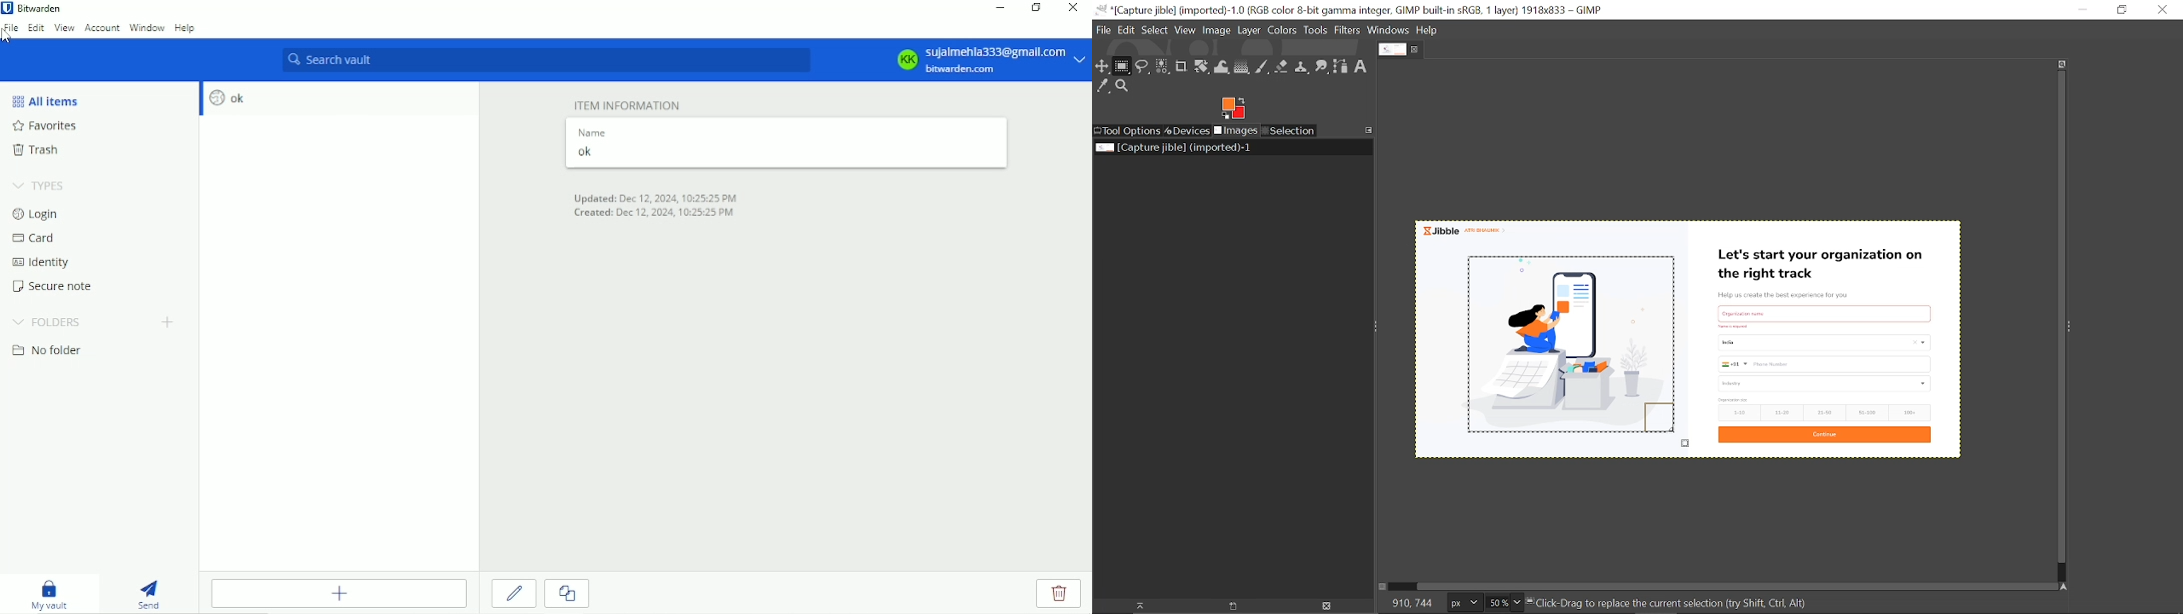 This screenshot has width=2184, height=616. Describe the element at coordinates (147, 27) in the screenshot. I see `Window` at that location.